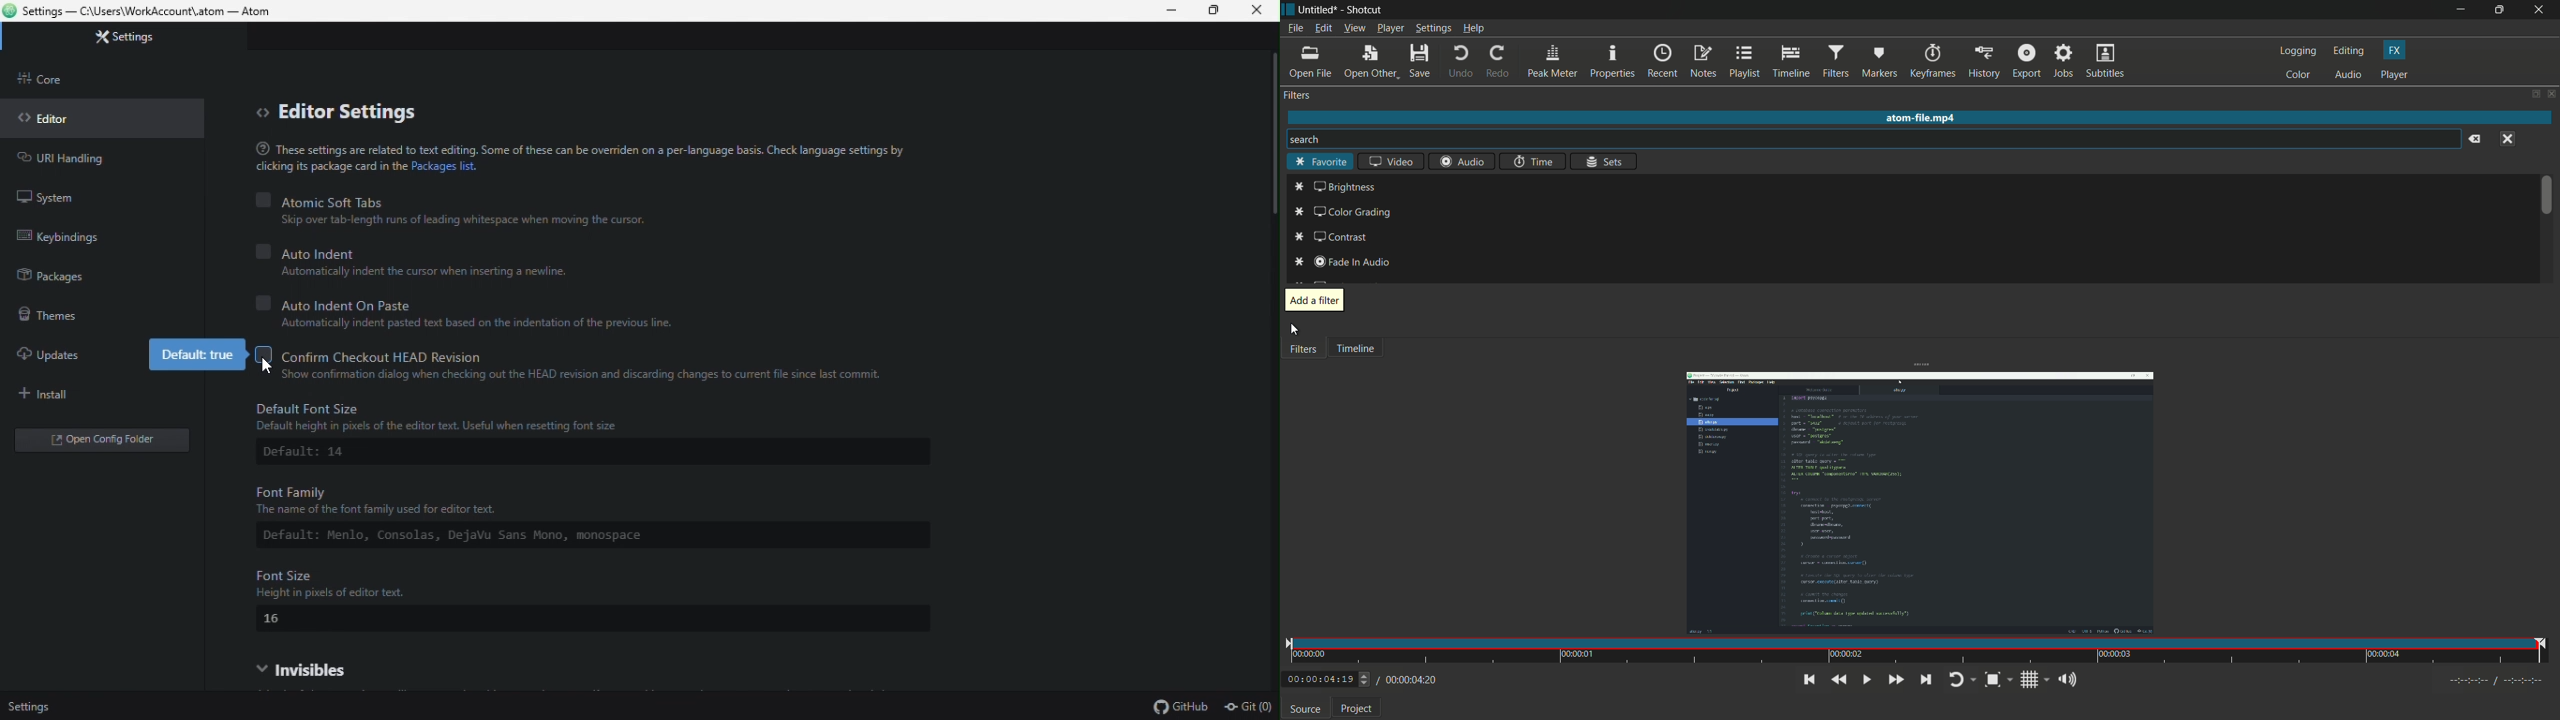 This screenshot has width=2576, height=728. What do you see at coordinates (1319, 161) in the screenshot?
I see `favorite` at bounding box center [1319, 161].